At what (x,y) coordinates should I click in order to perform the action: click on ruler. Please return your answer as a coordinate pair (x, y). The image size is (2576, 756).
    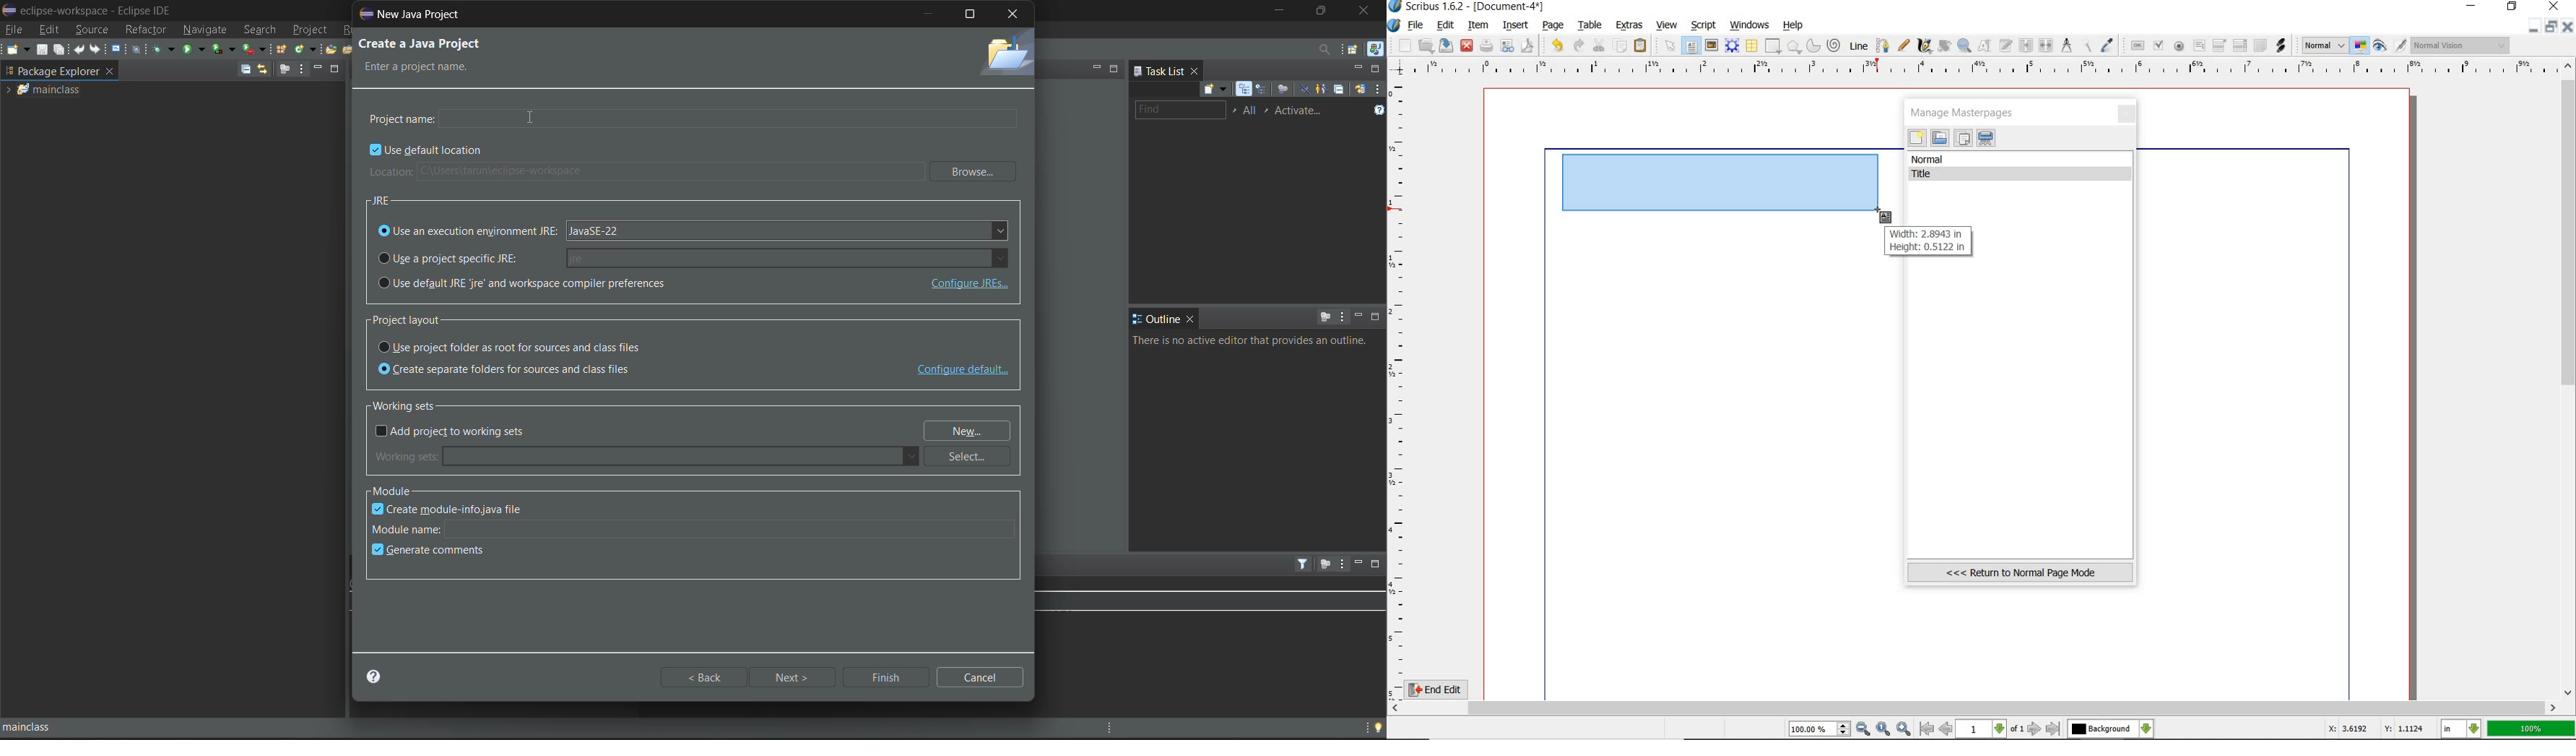
    Looking at the image, I should click on (1399, 387).